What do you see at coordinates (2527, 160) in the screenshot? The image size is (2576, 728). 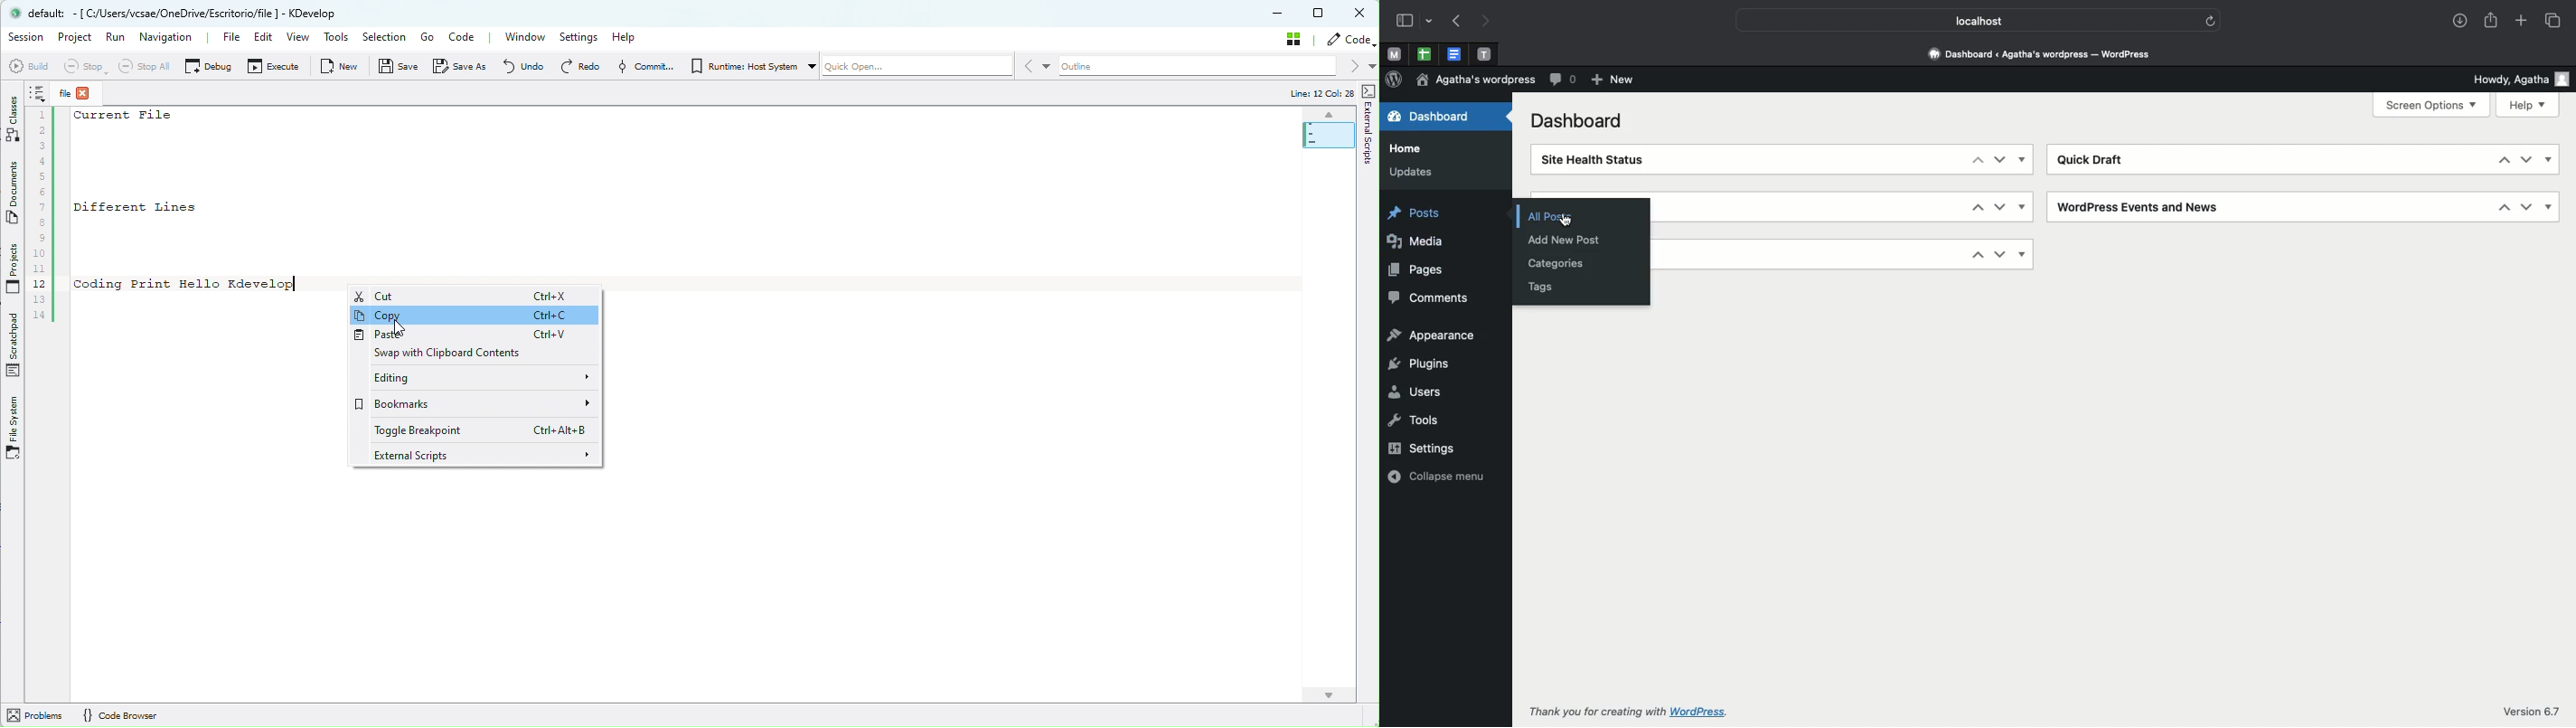 I see `Down` at bounding box center [2527, 160].